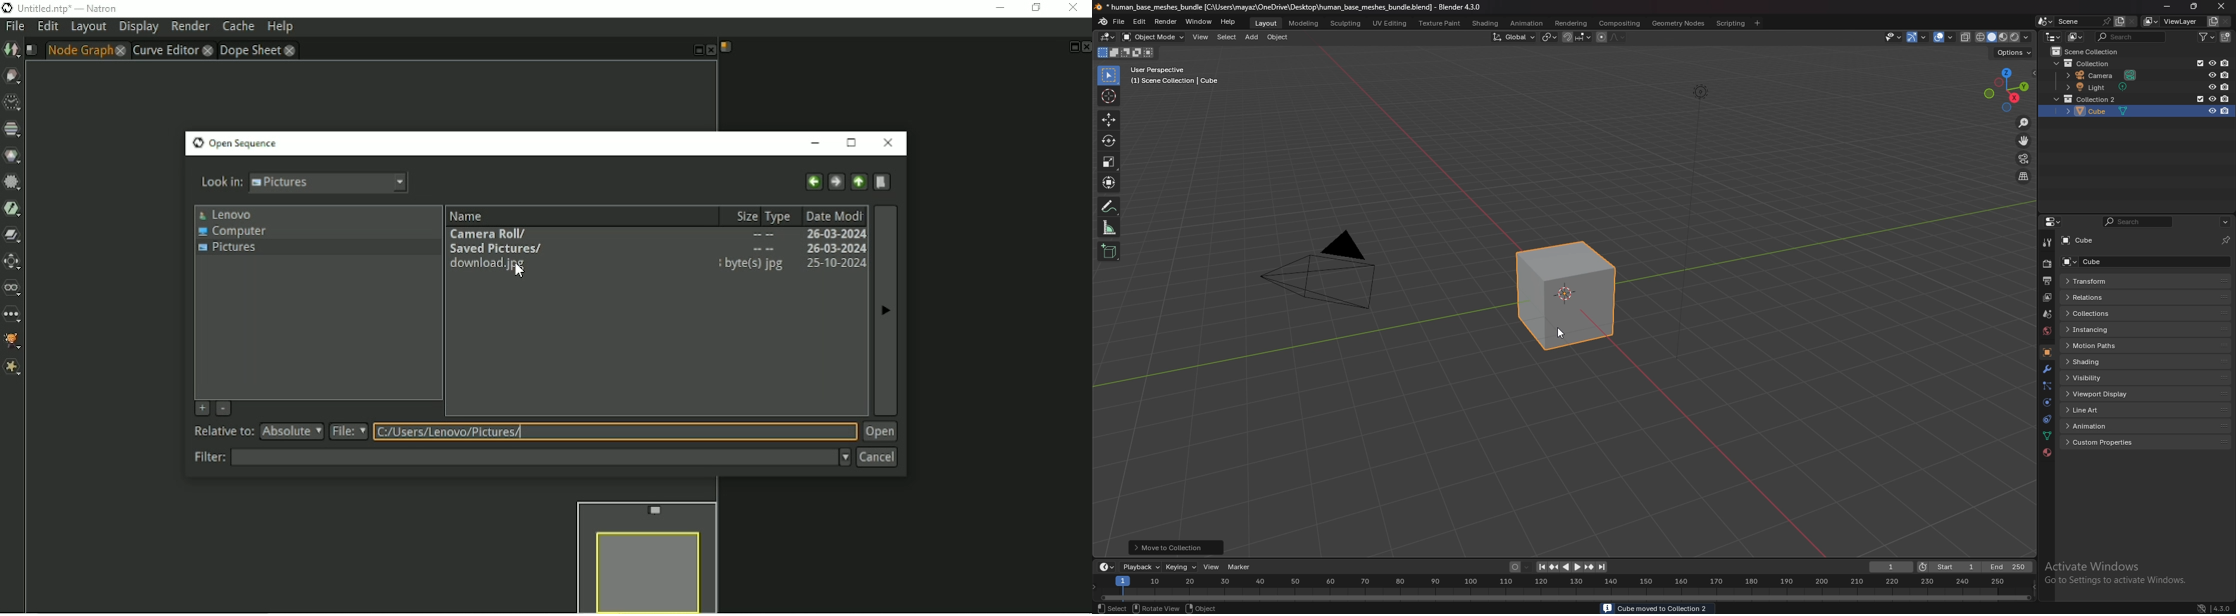 The height and width of the screenshot is (616, 2240). Describe the element at coordinates (2133, 21) in the screenshot. I see `delete scene` at that location.